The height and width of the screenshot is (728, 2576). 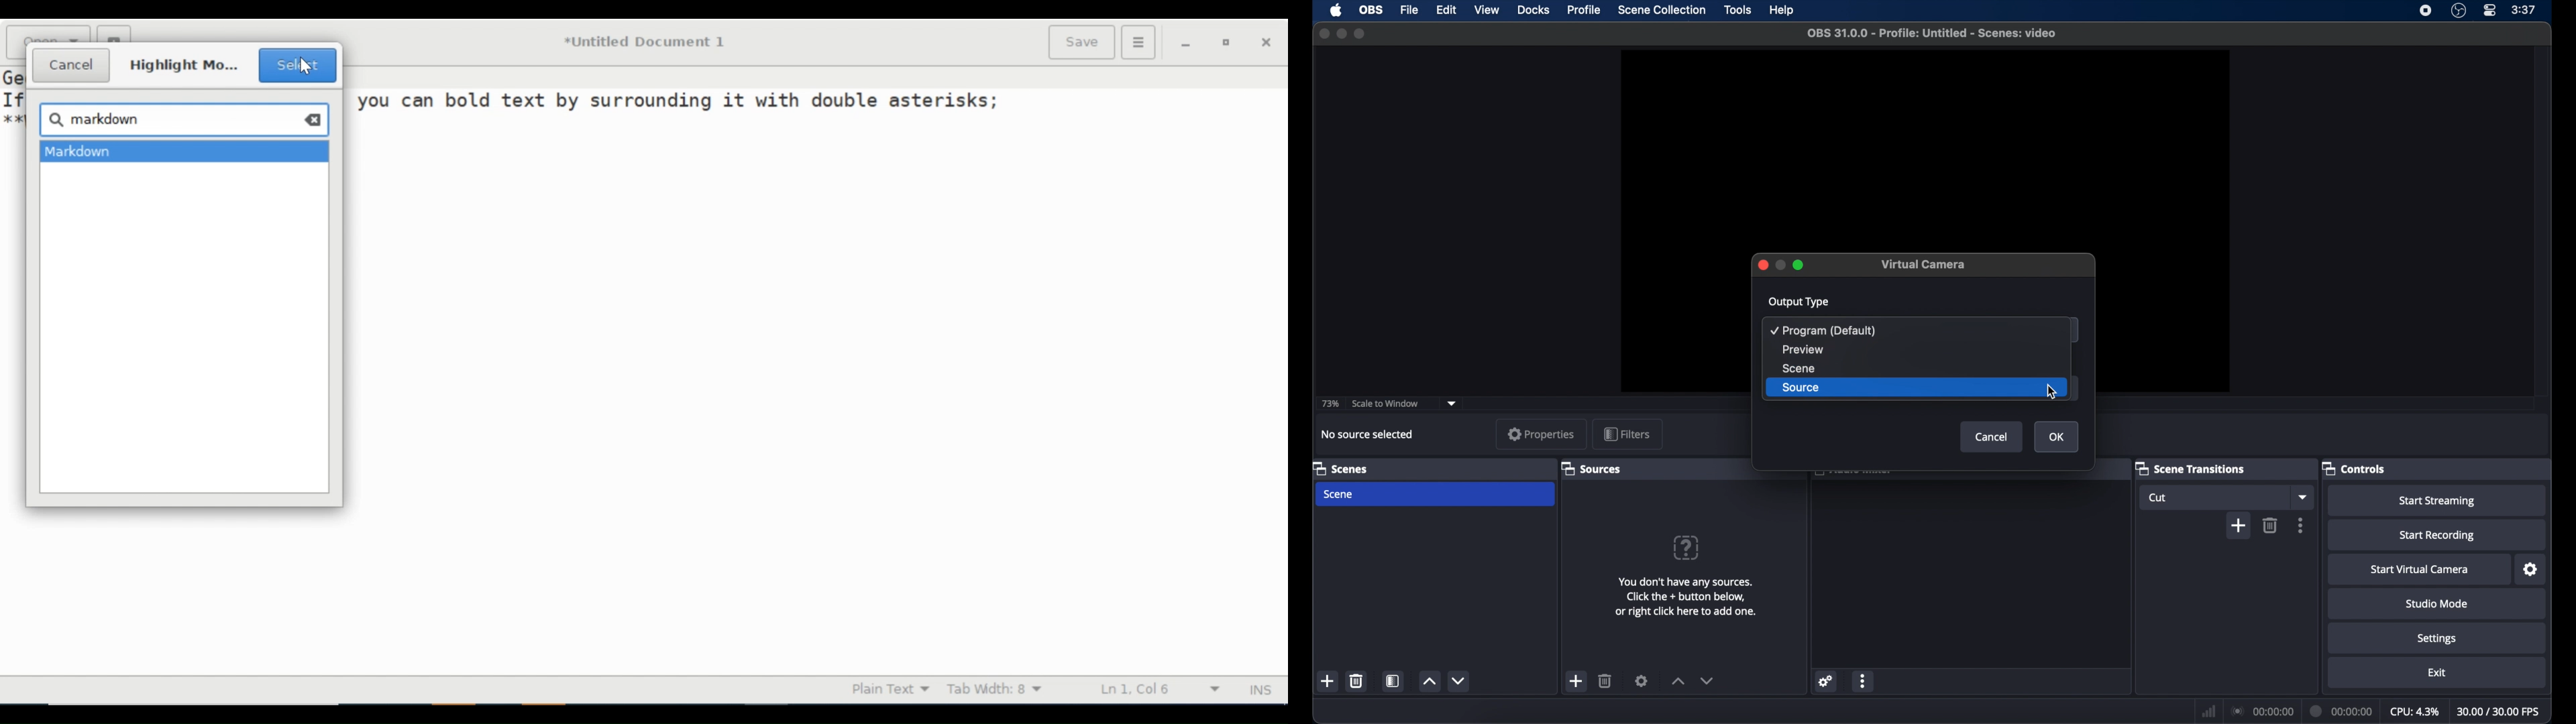 What do you see at coordinates (2489, 11) in the screenshot?
I see `control center` at bounding box center [2489, 11].